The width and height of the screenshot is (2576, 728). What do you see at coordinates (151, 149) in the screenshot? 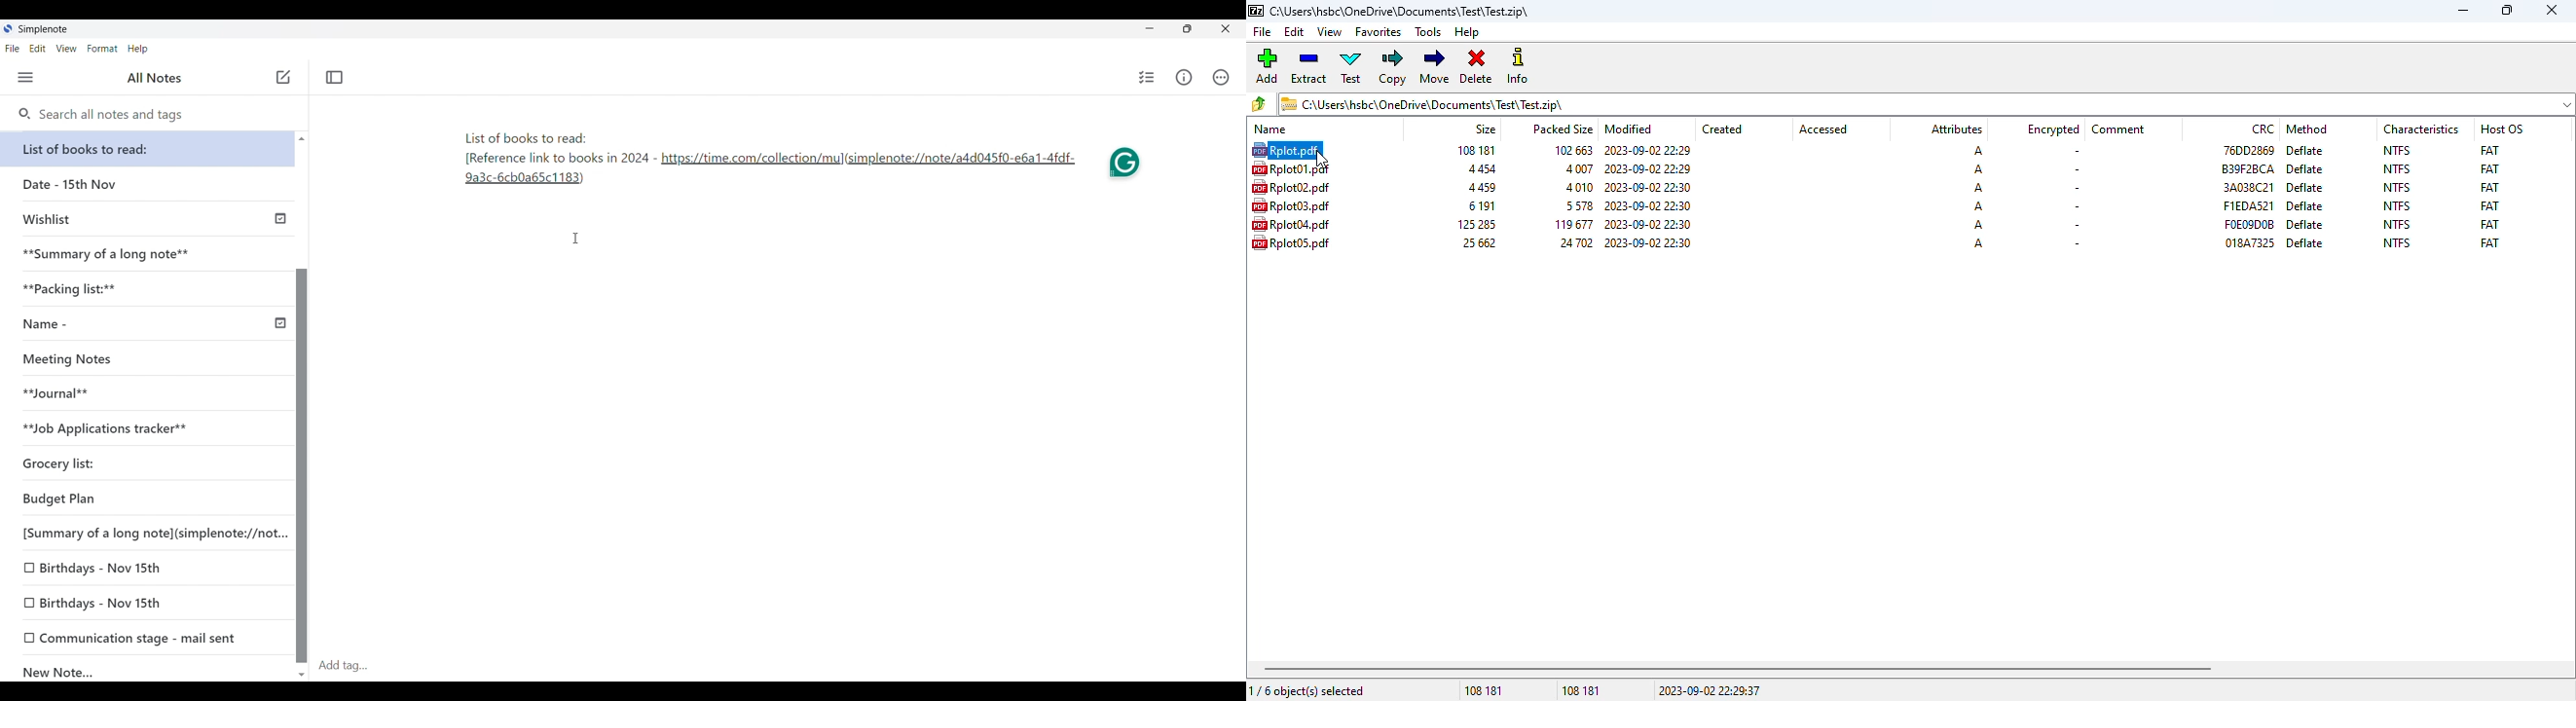
I see `List of books to read:` at bounding box center [151, 149].